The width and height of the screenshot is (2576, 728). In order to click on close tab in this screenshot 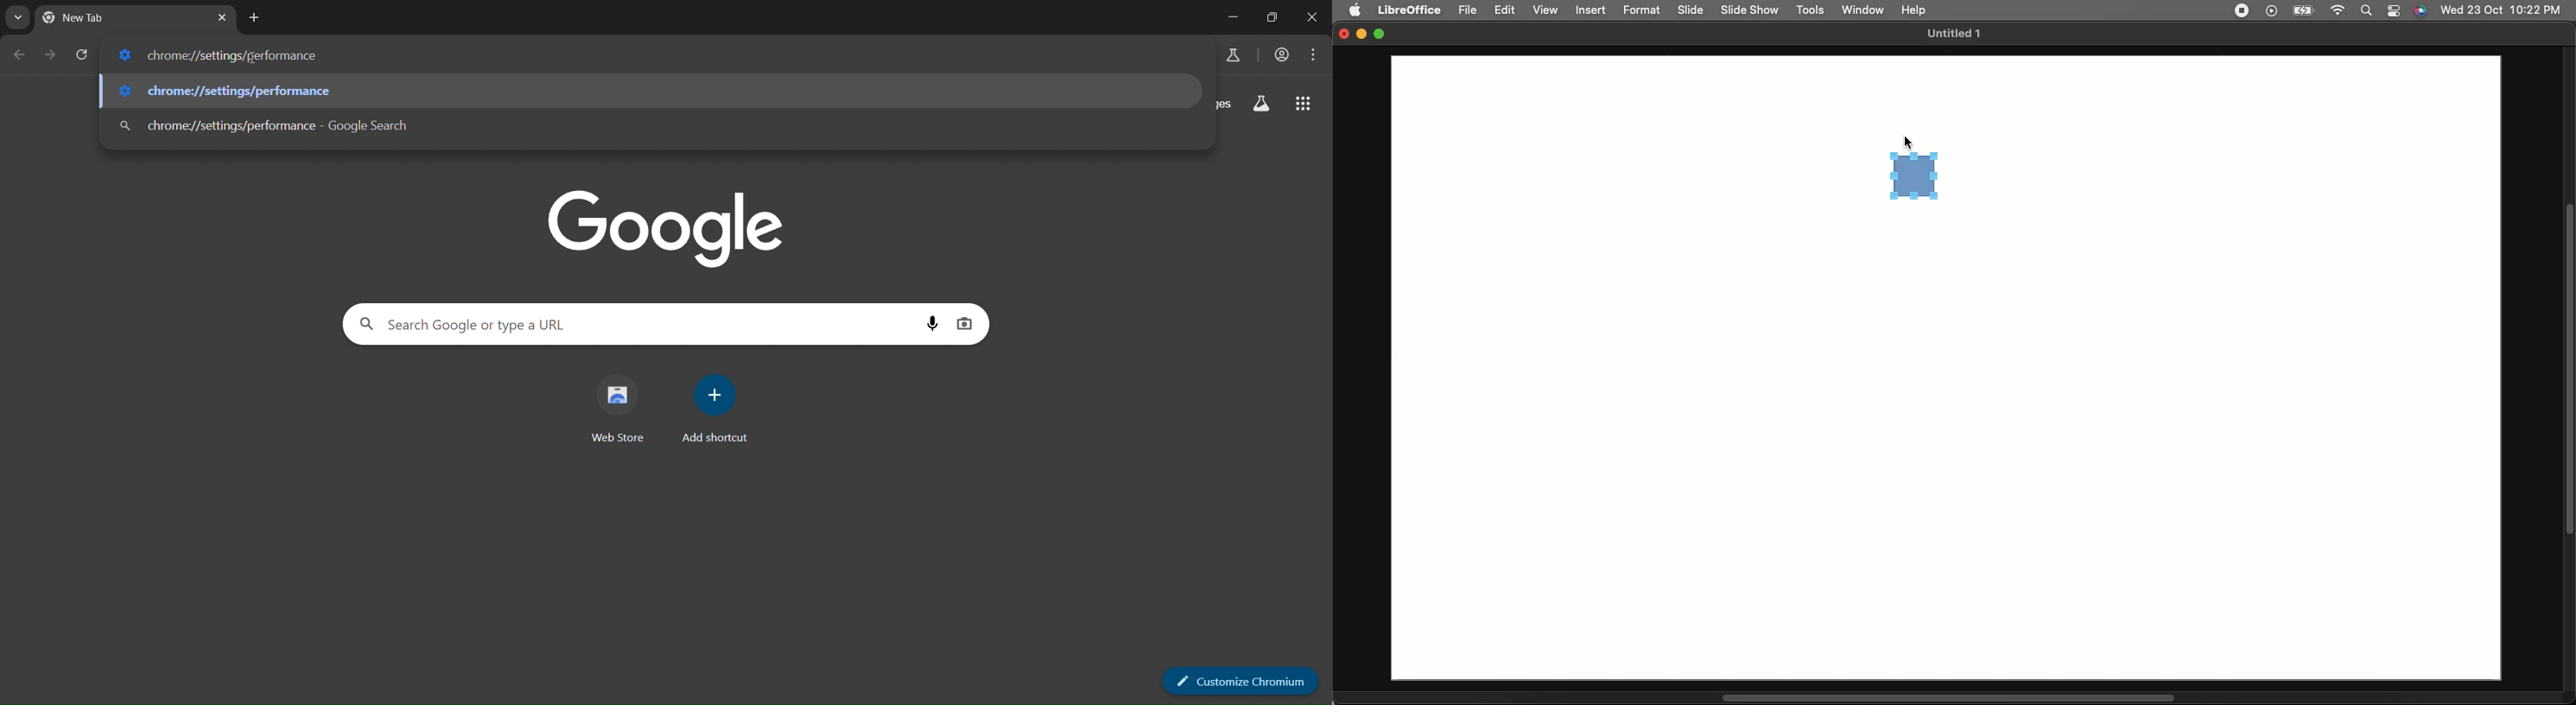, I will do `click(225, 18)`.